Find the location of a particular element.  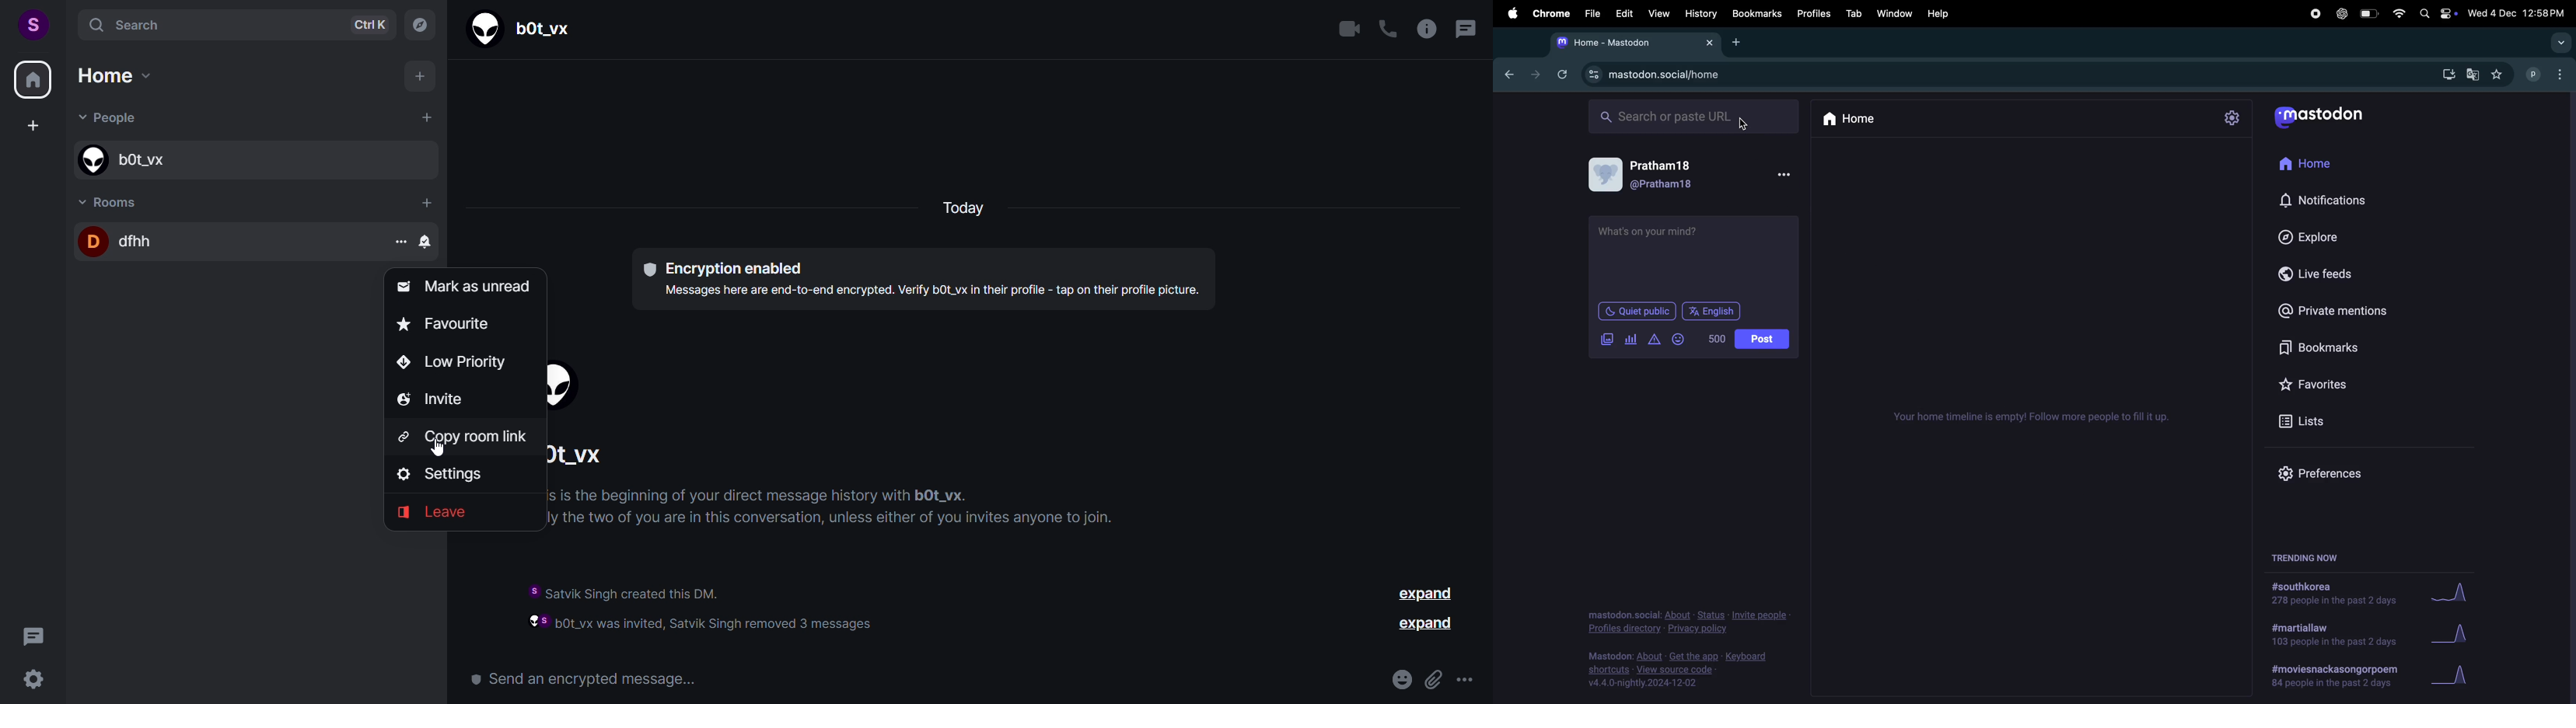

Quiet public is located at coordinates (1636, 311).